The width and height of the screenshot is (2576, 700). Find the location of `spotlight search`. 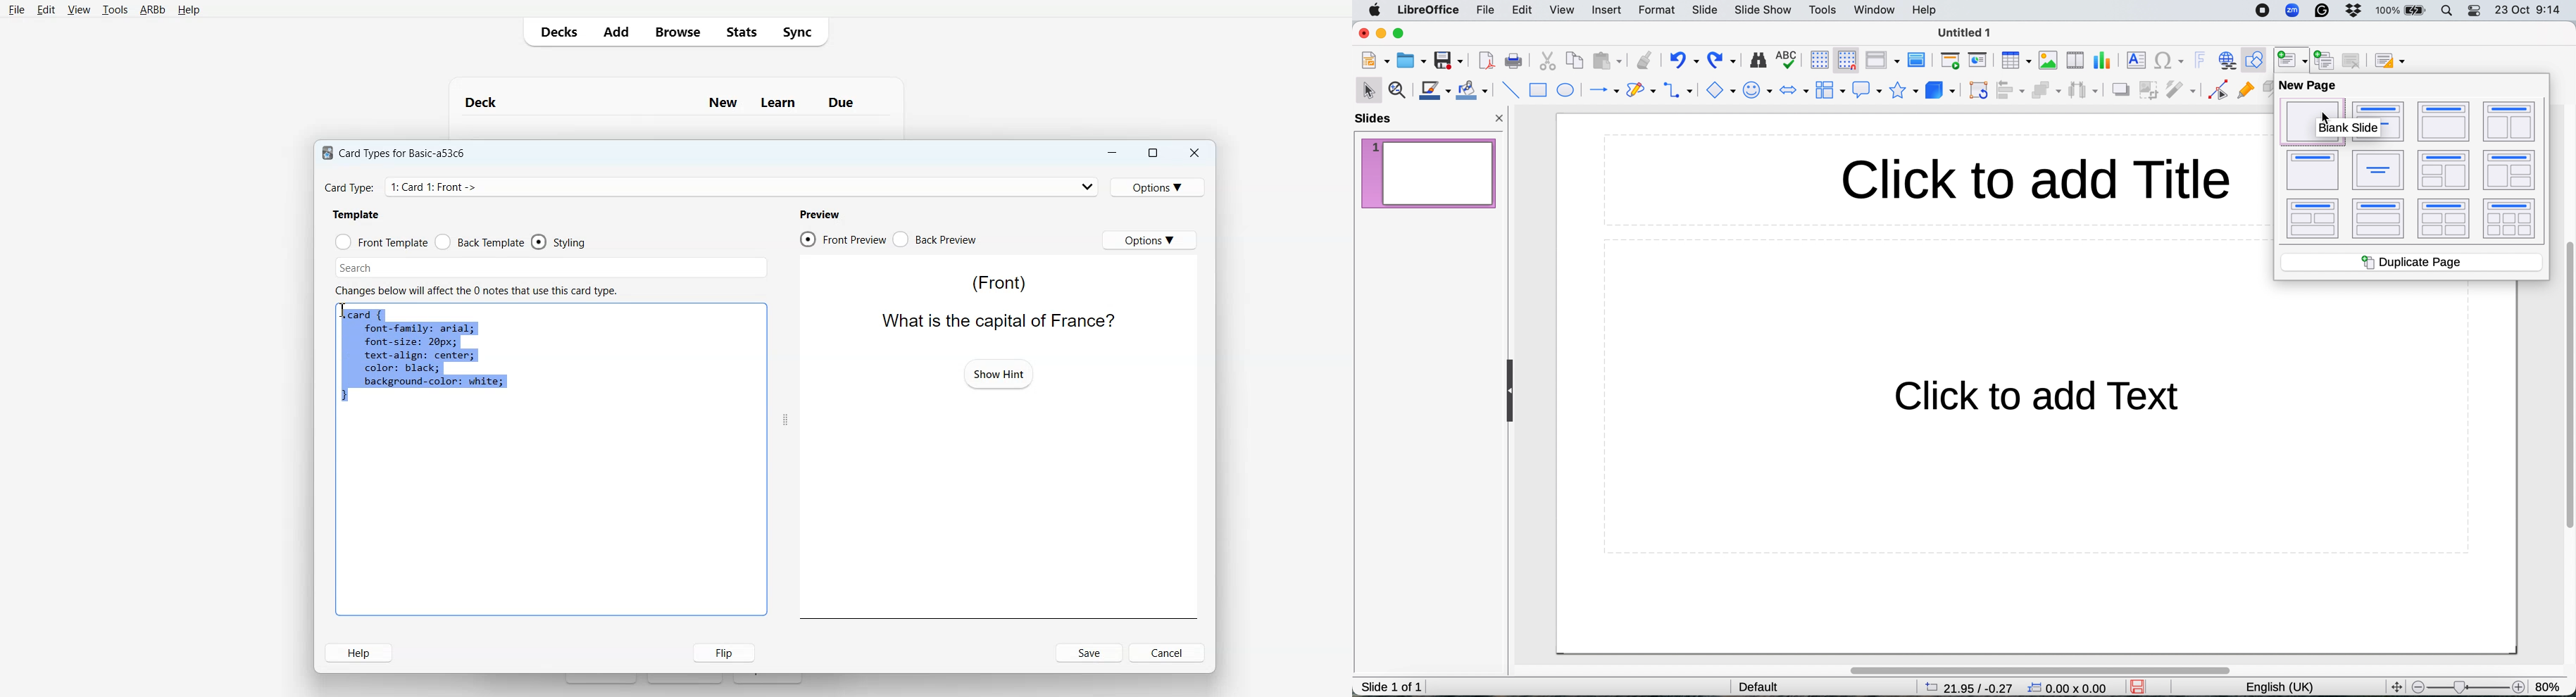

spotlight search is located at coordinates (2449, 11).